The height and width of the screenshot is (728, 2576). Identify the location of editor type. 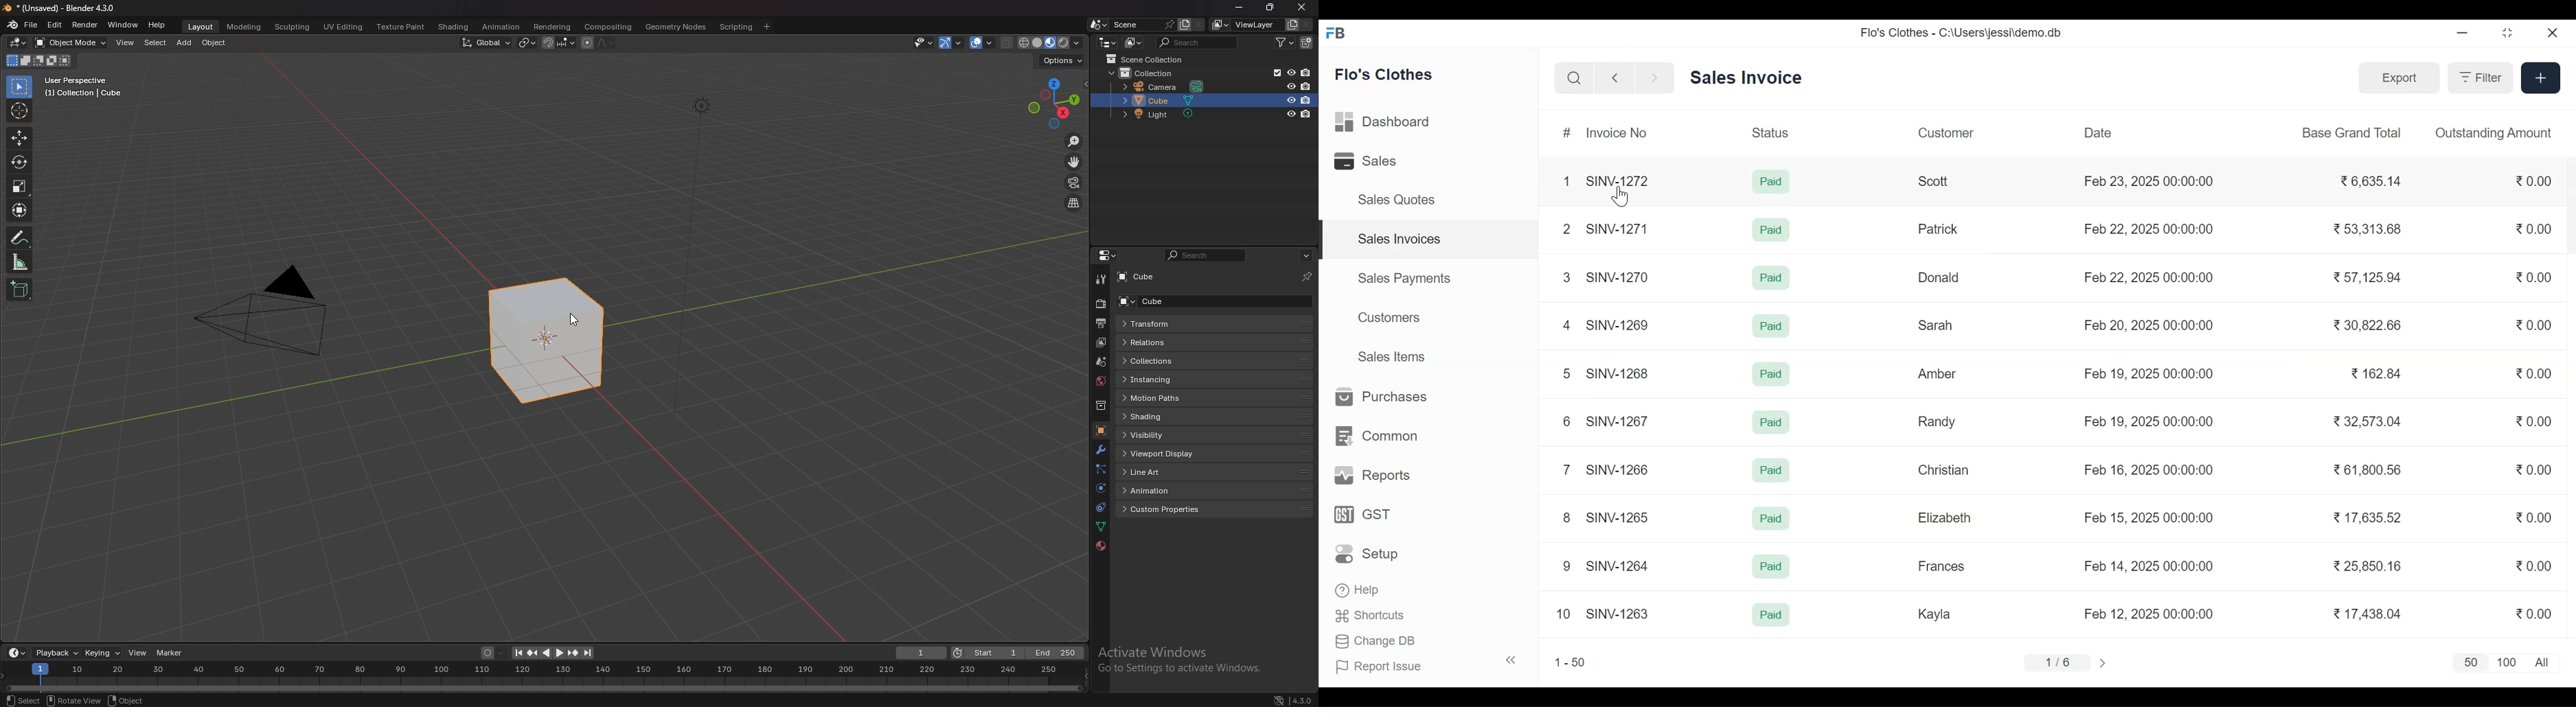
(1106, 255).